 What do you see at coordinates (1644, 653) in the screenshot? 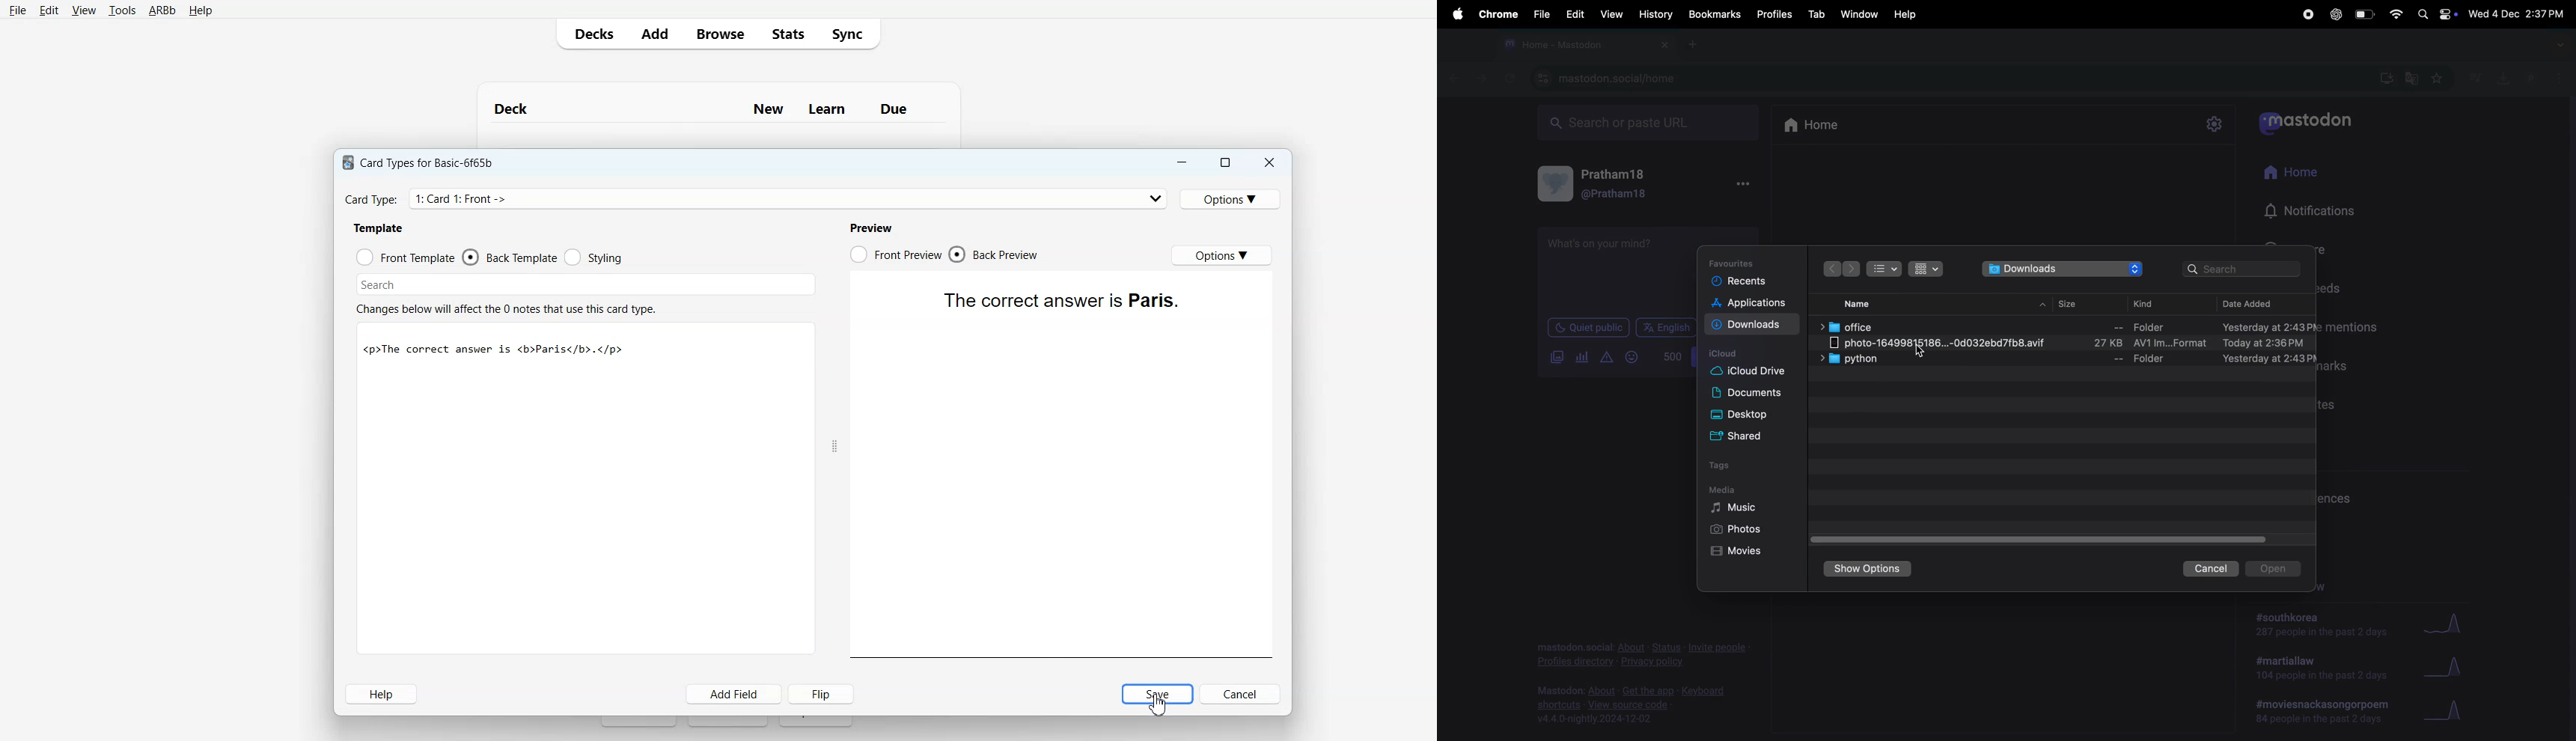
I see `privacy policiy` at bounding box center [1644, 653].